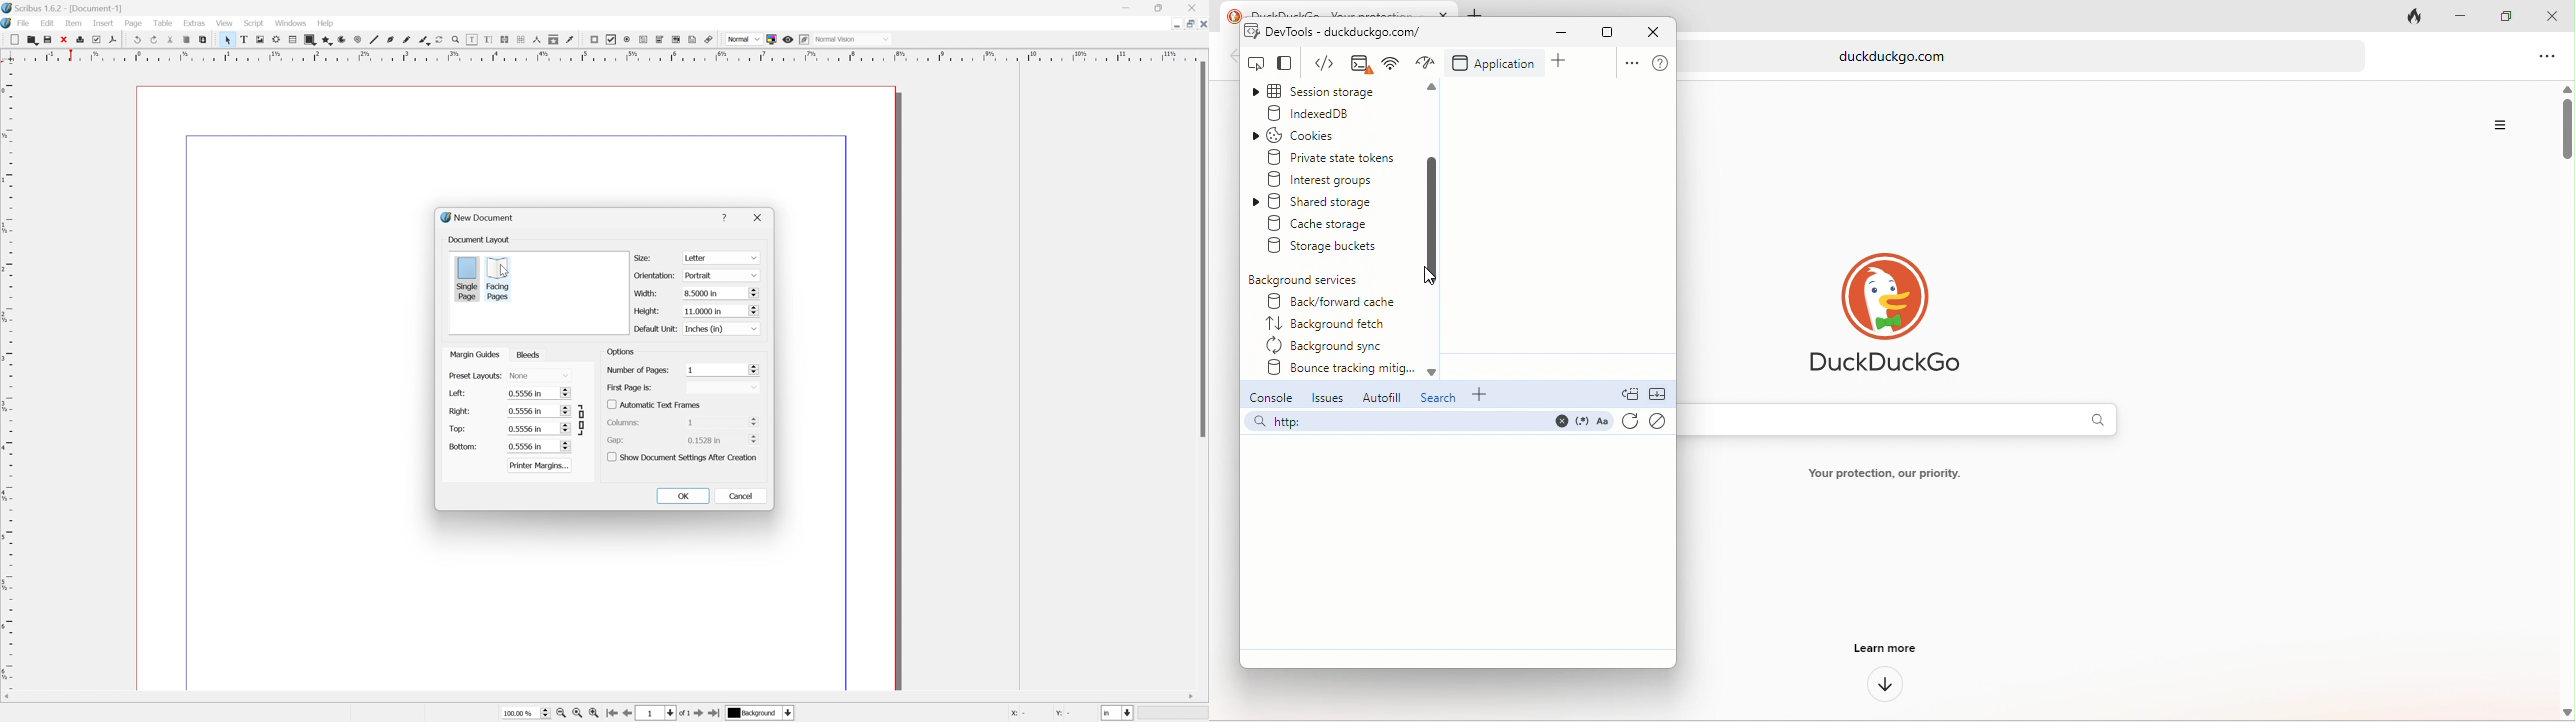 The height and width of the screenshot is (728, 2576). I want to click on text annotation, so click(694, 40).